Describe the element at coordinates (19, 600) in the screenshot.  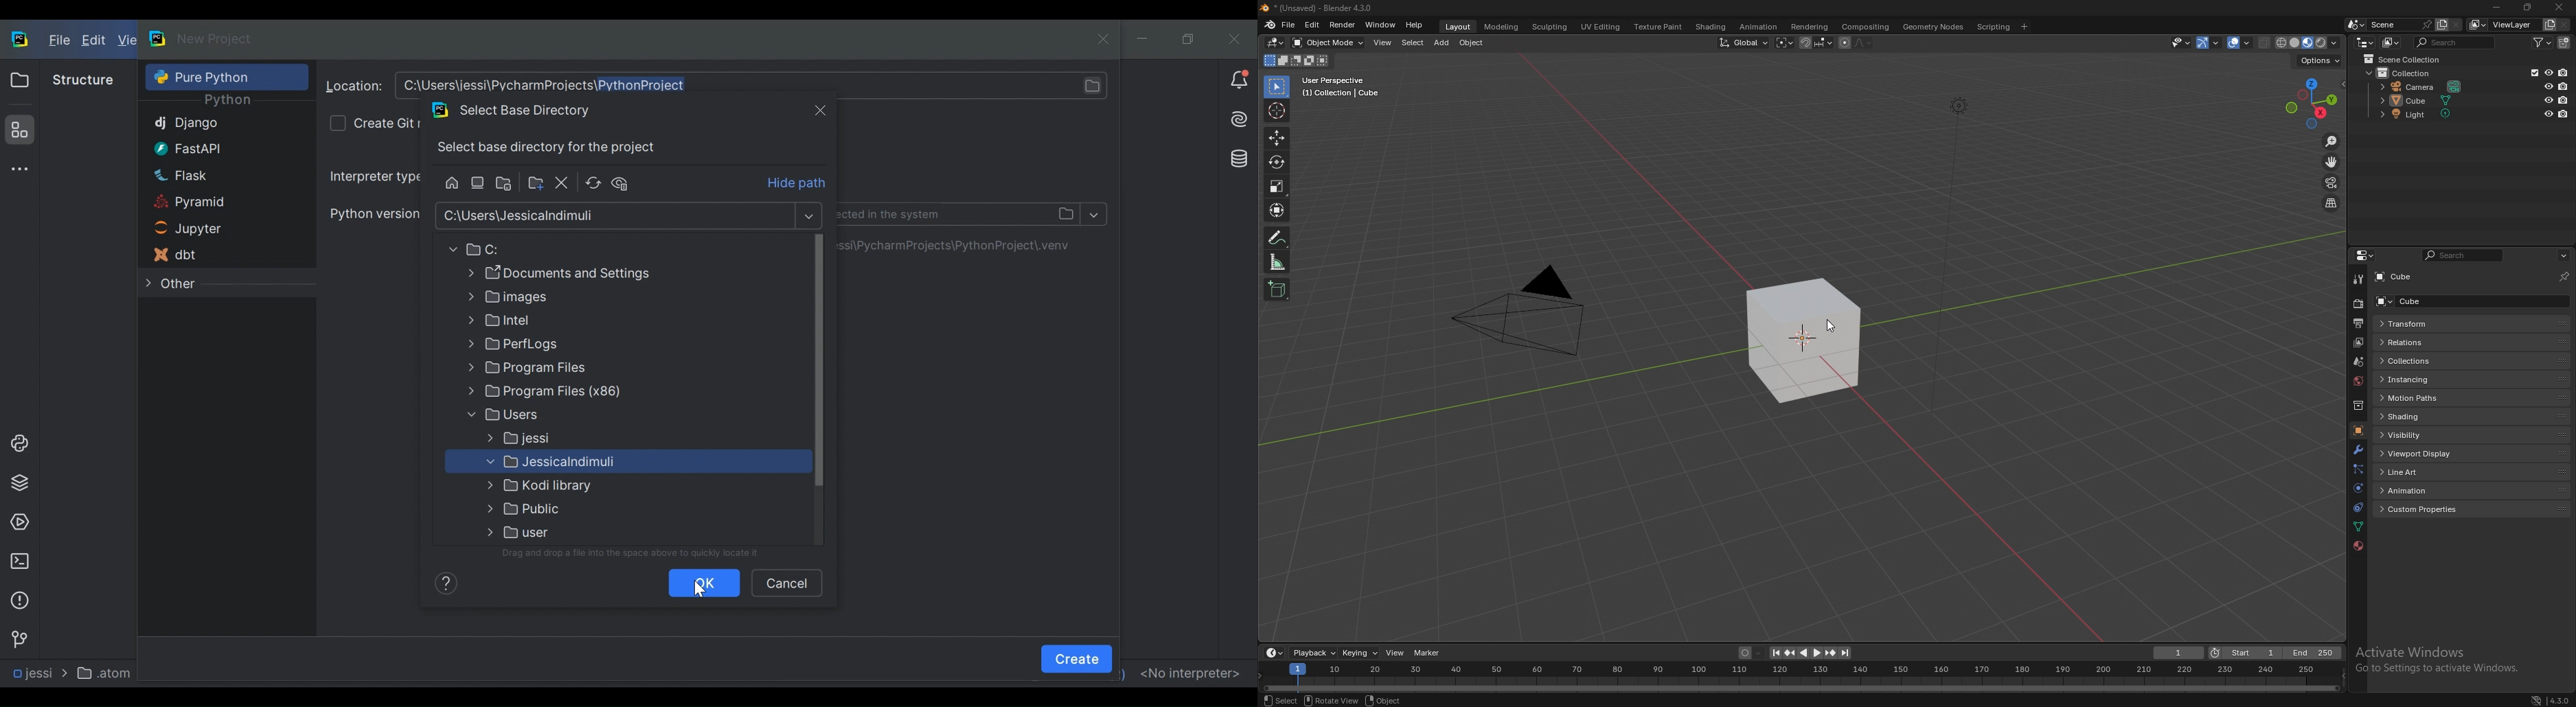
I see `Problem` at that location.